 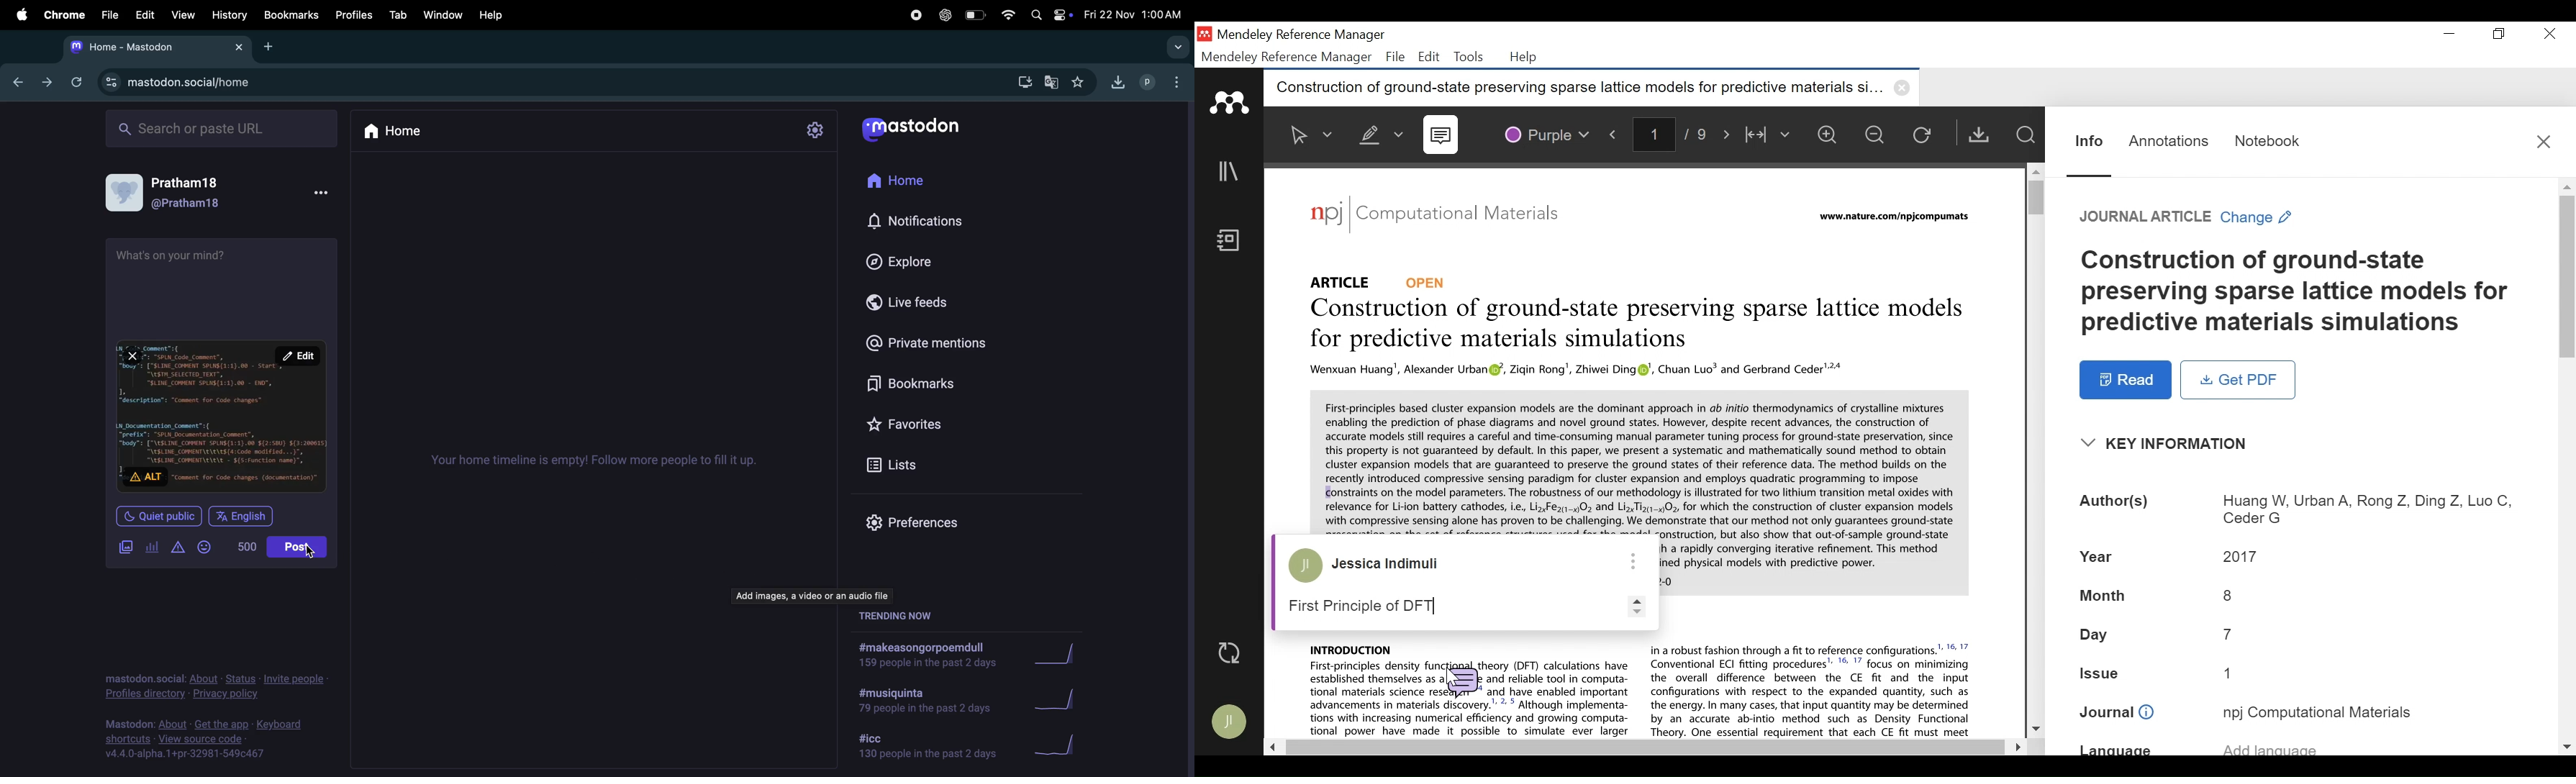 I want to click on Pratham18, so click(x=182, y=183).